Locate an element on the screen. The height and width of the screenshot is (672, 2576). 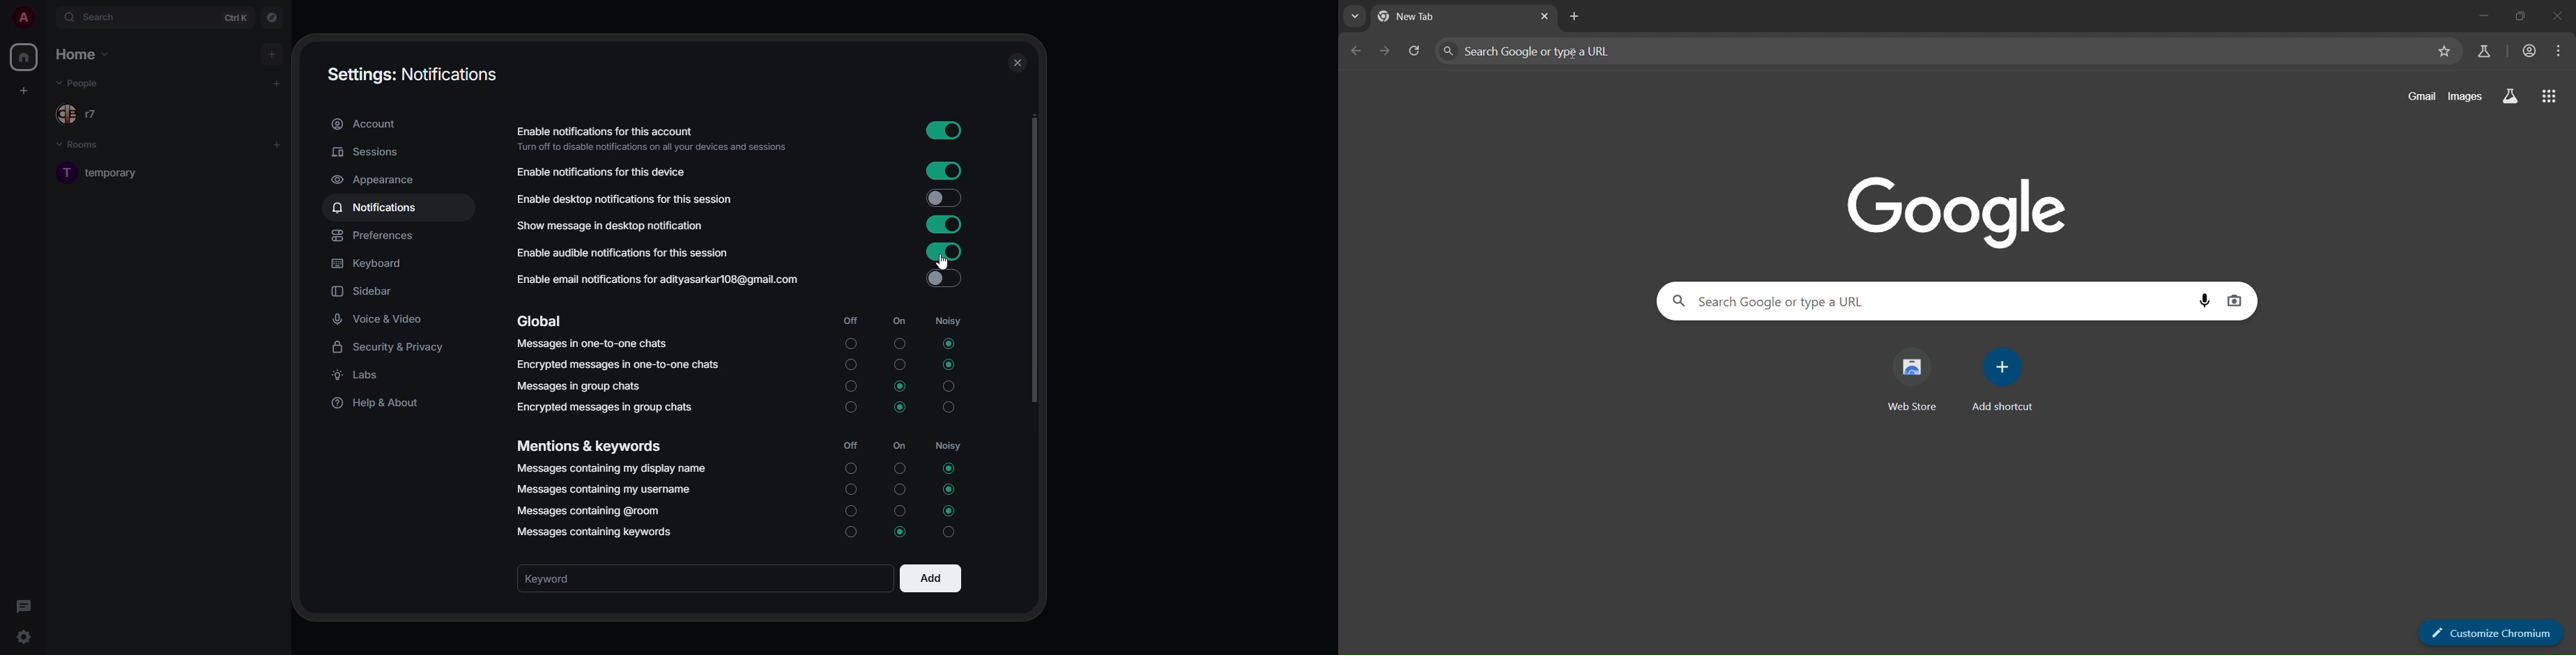
off is located at coordinates (852, 410).